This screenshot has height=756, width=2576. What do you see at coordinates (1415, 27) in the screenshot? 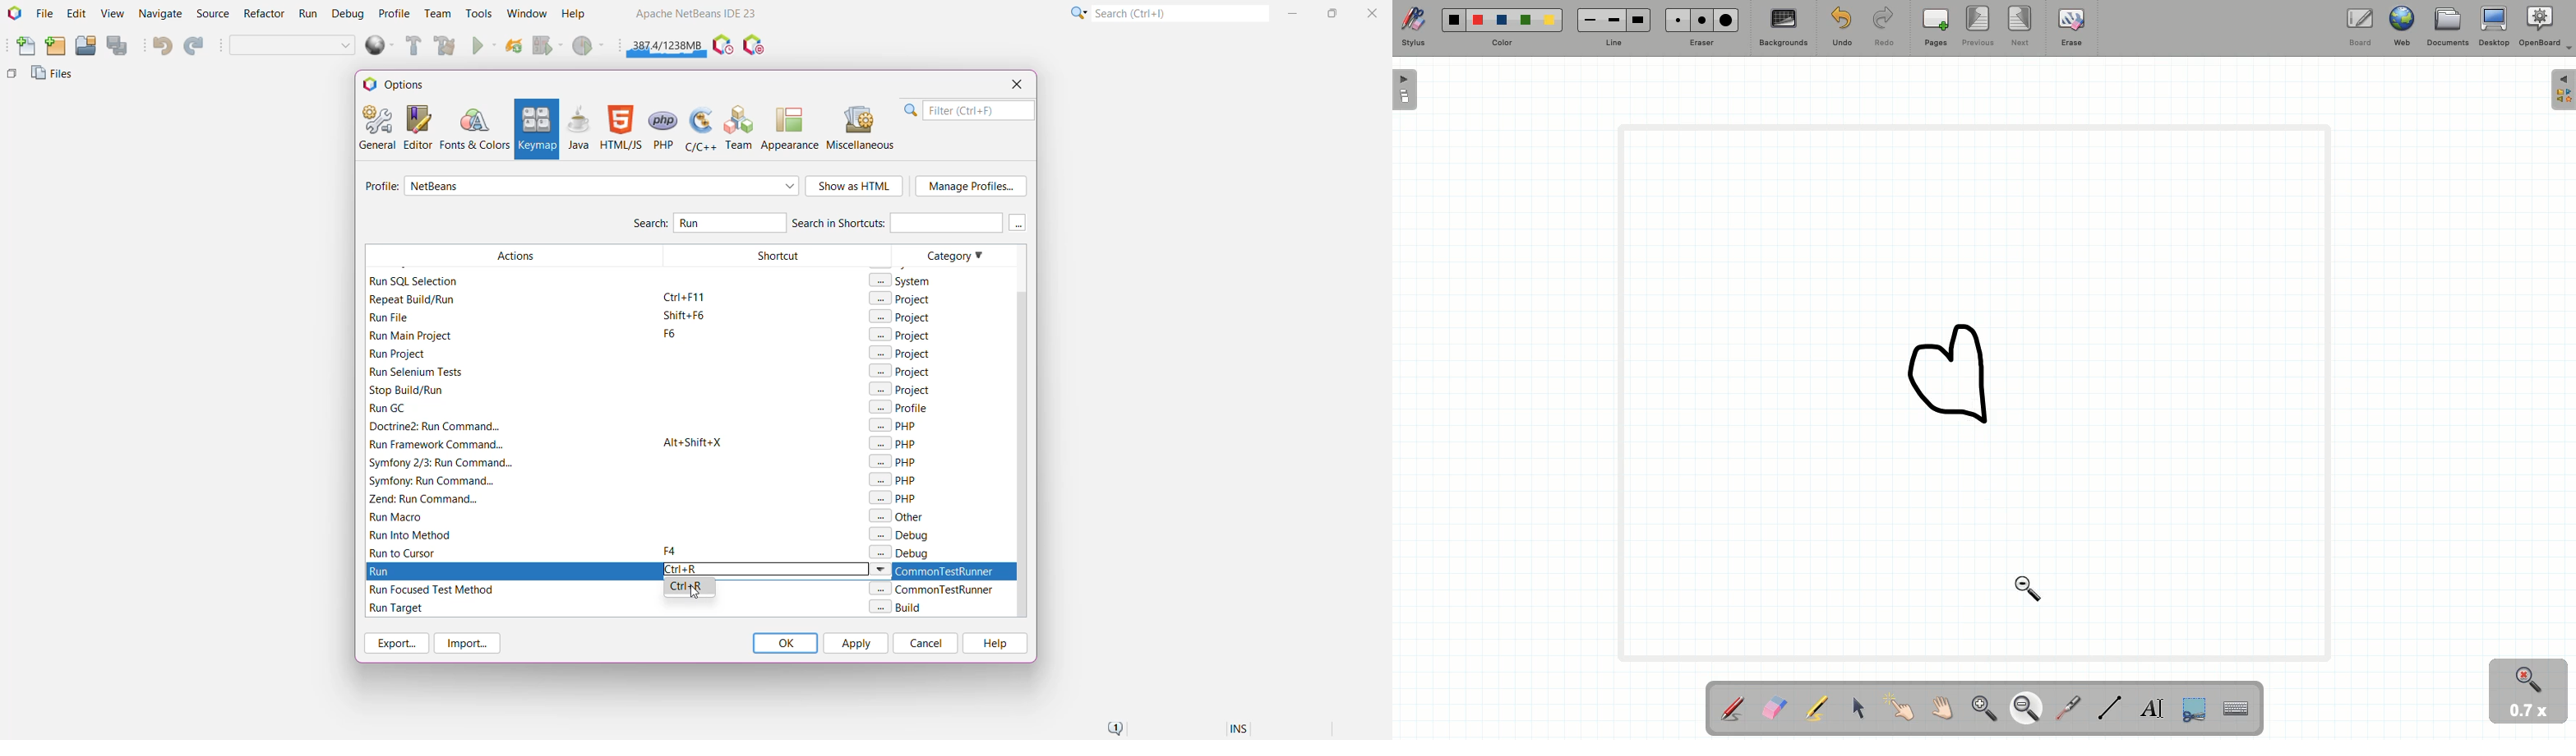
I see `Stylus` at bounding box center [1415, 27].